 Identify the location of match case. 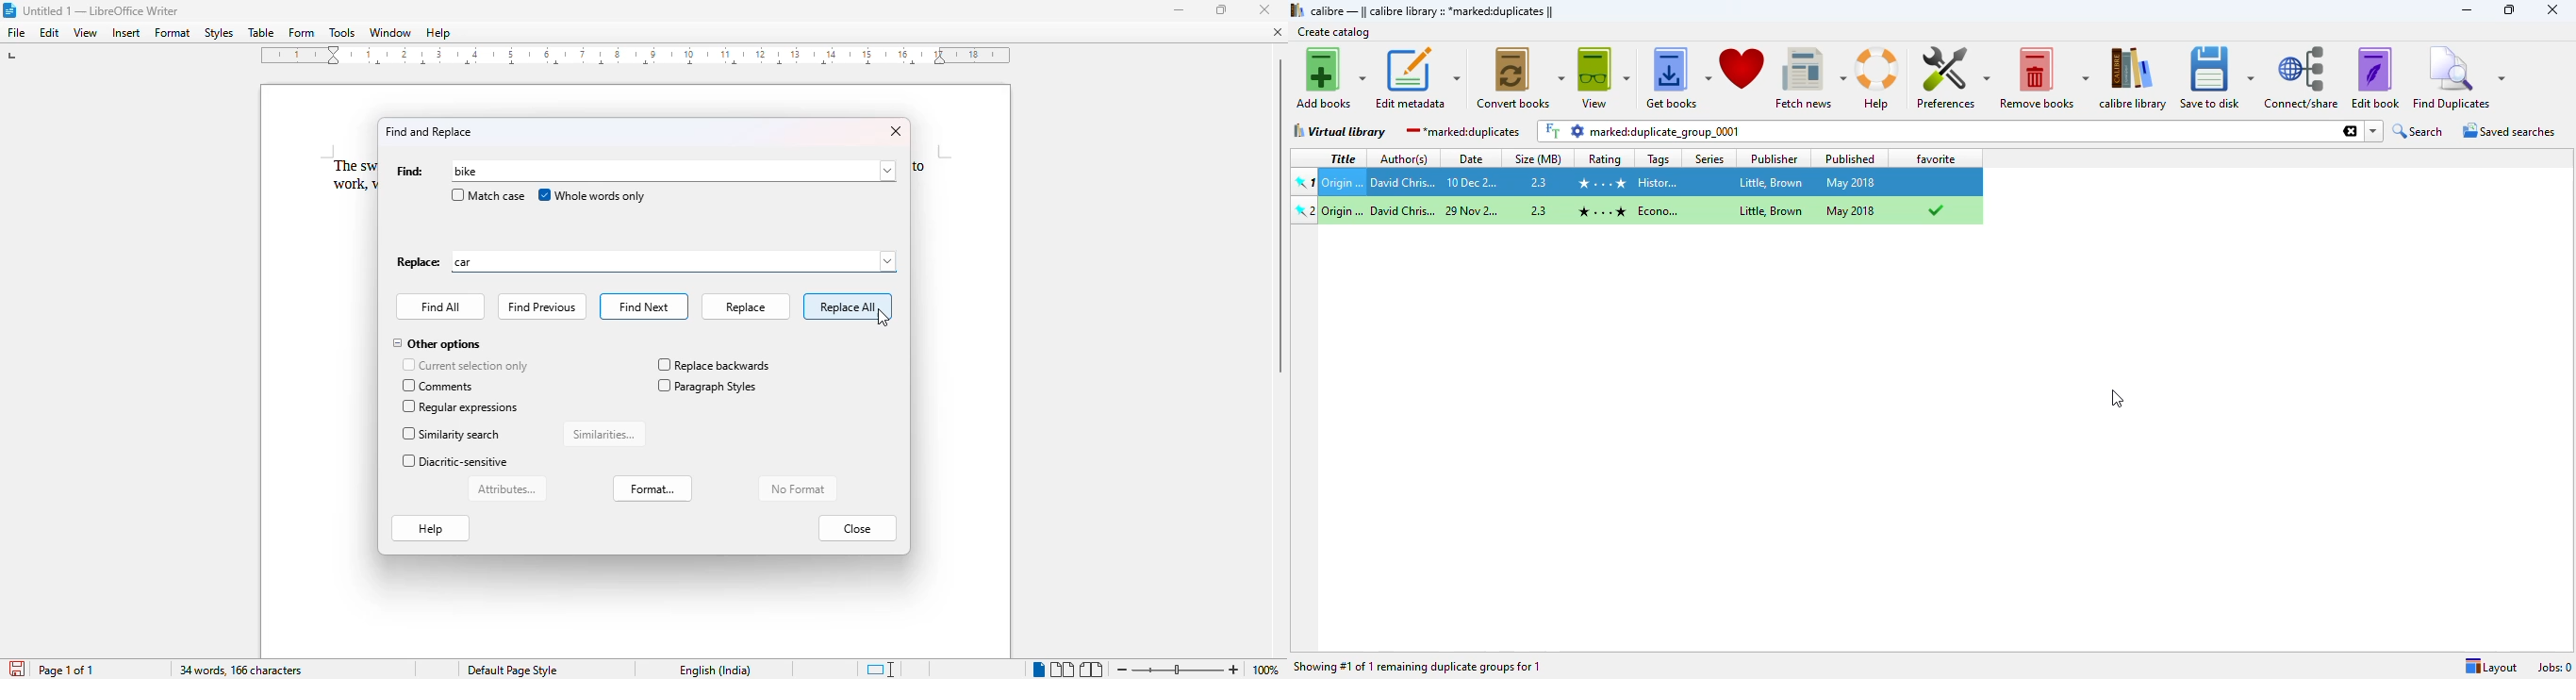
(487, 195).